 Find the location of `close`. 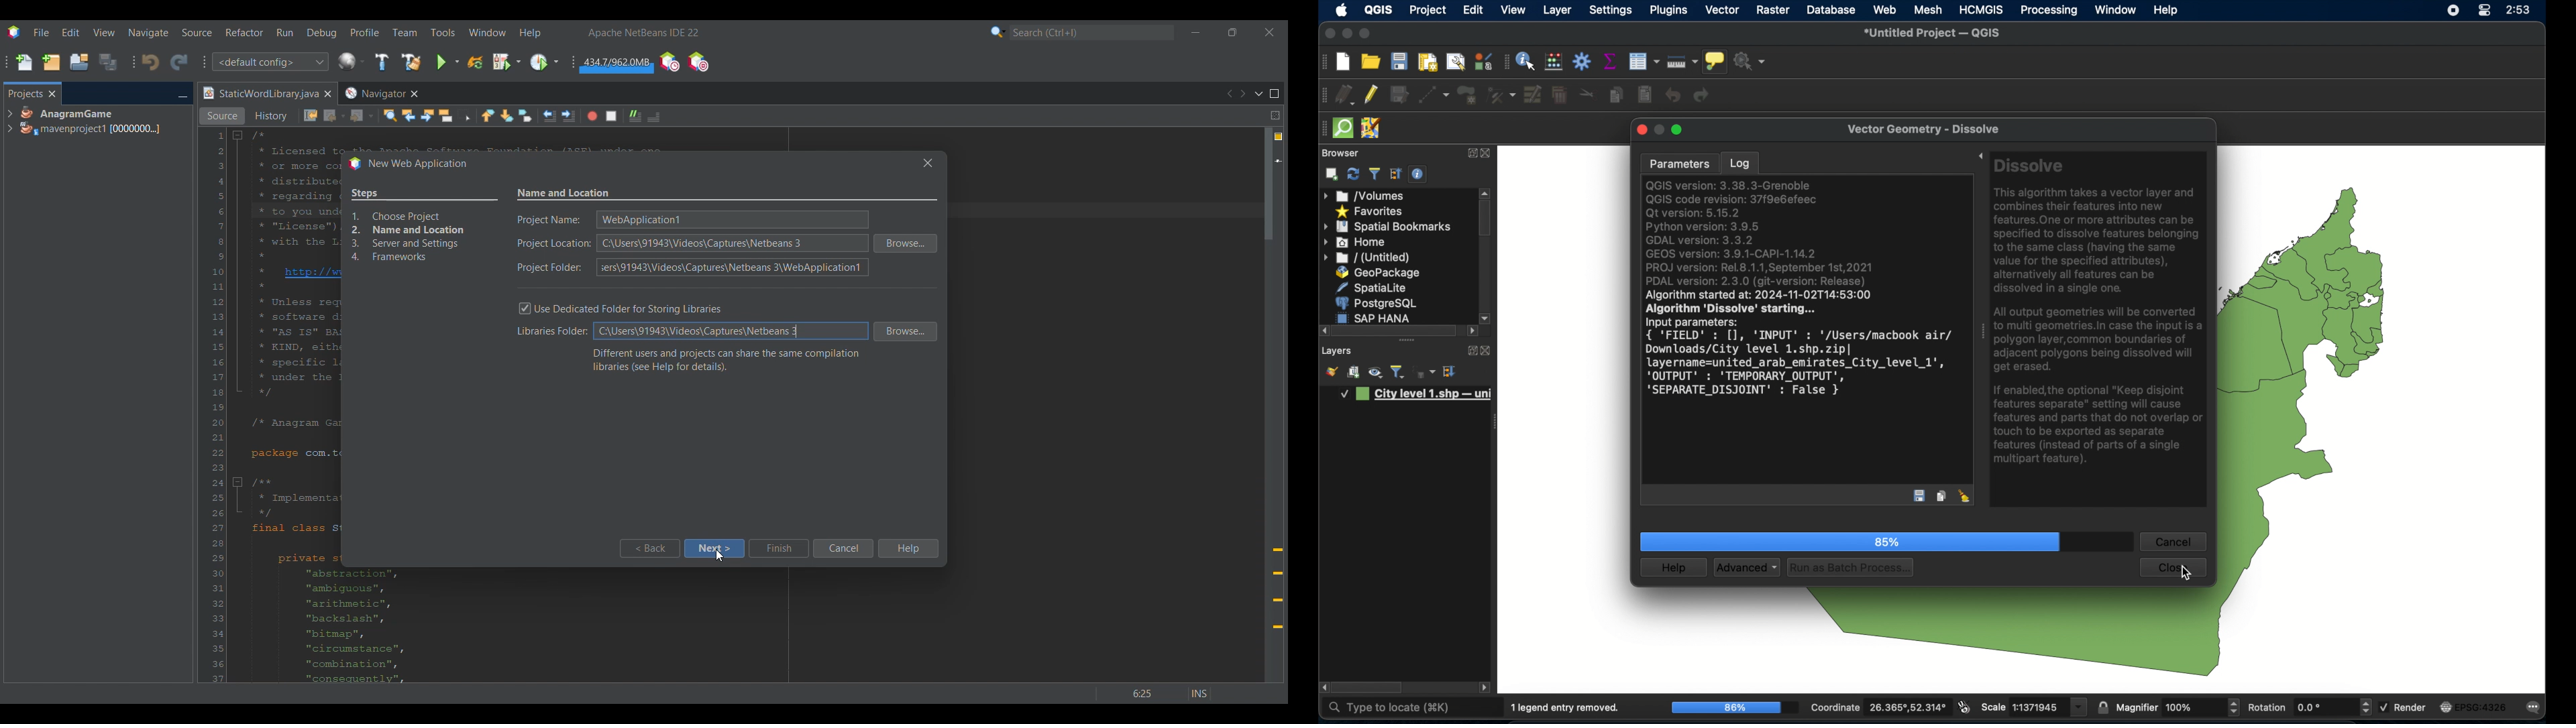

close is located at coordinates (1487, 351).